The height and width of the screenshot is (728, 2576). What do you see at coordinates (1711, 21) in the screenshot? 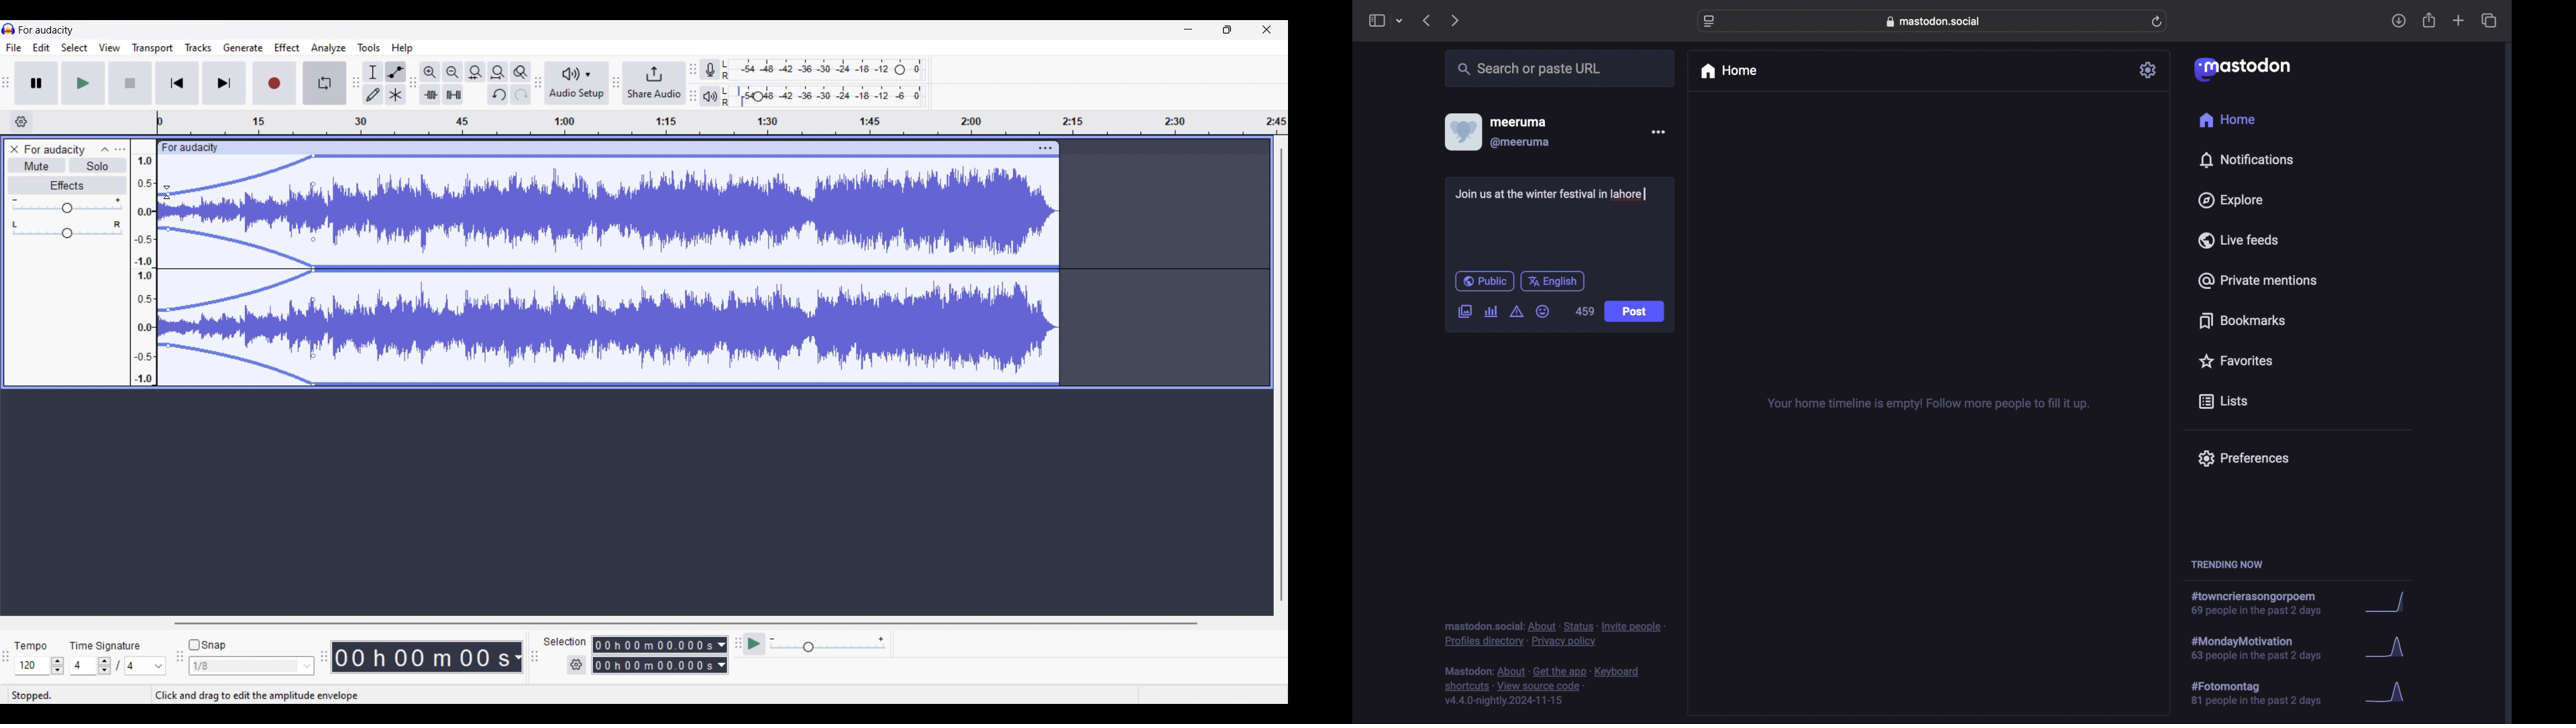
I see `website settings` at bounding box center [1711, 21].